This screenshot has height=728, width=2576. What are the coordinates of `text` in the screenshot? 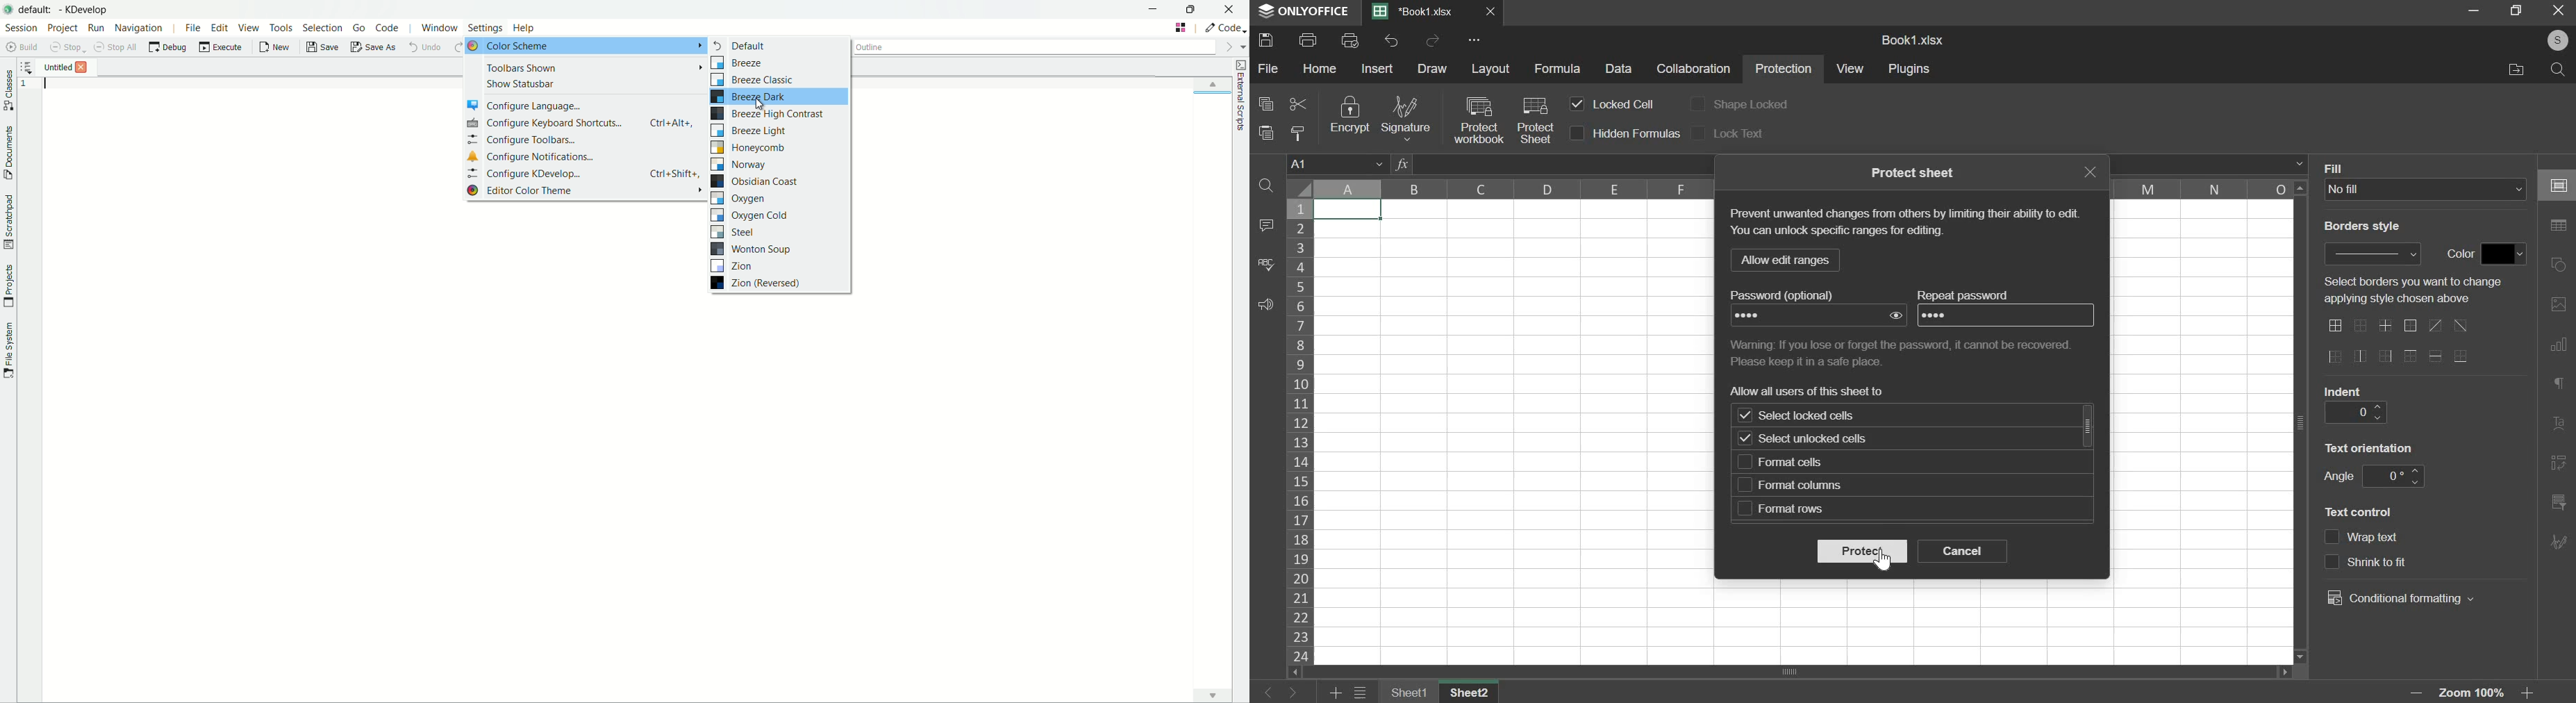 It's located at (1791, 295).